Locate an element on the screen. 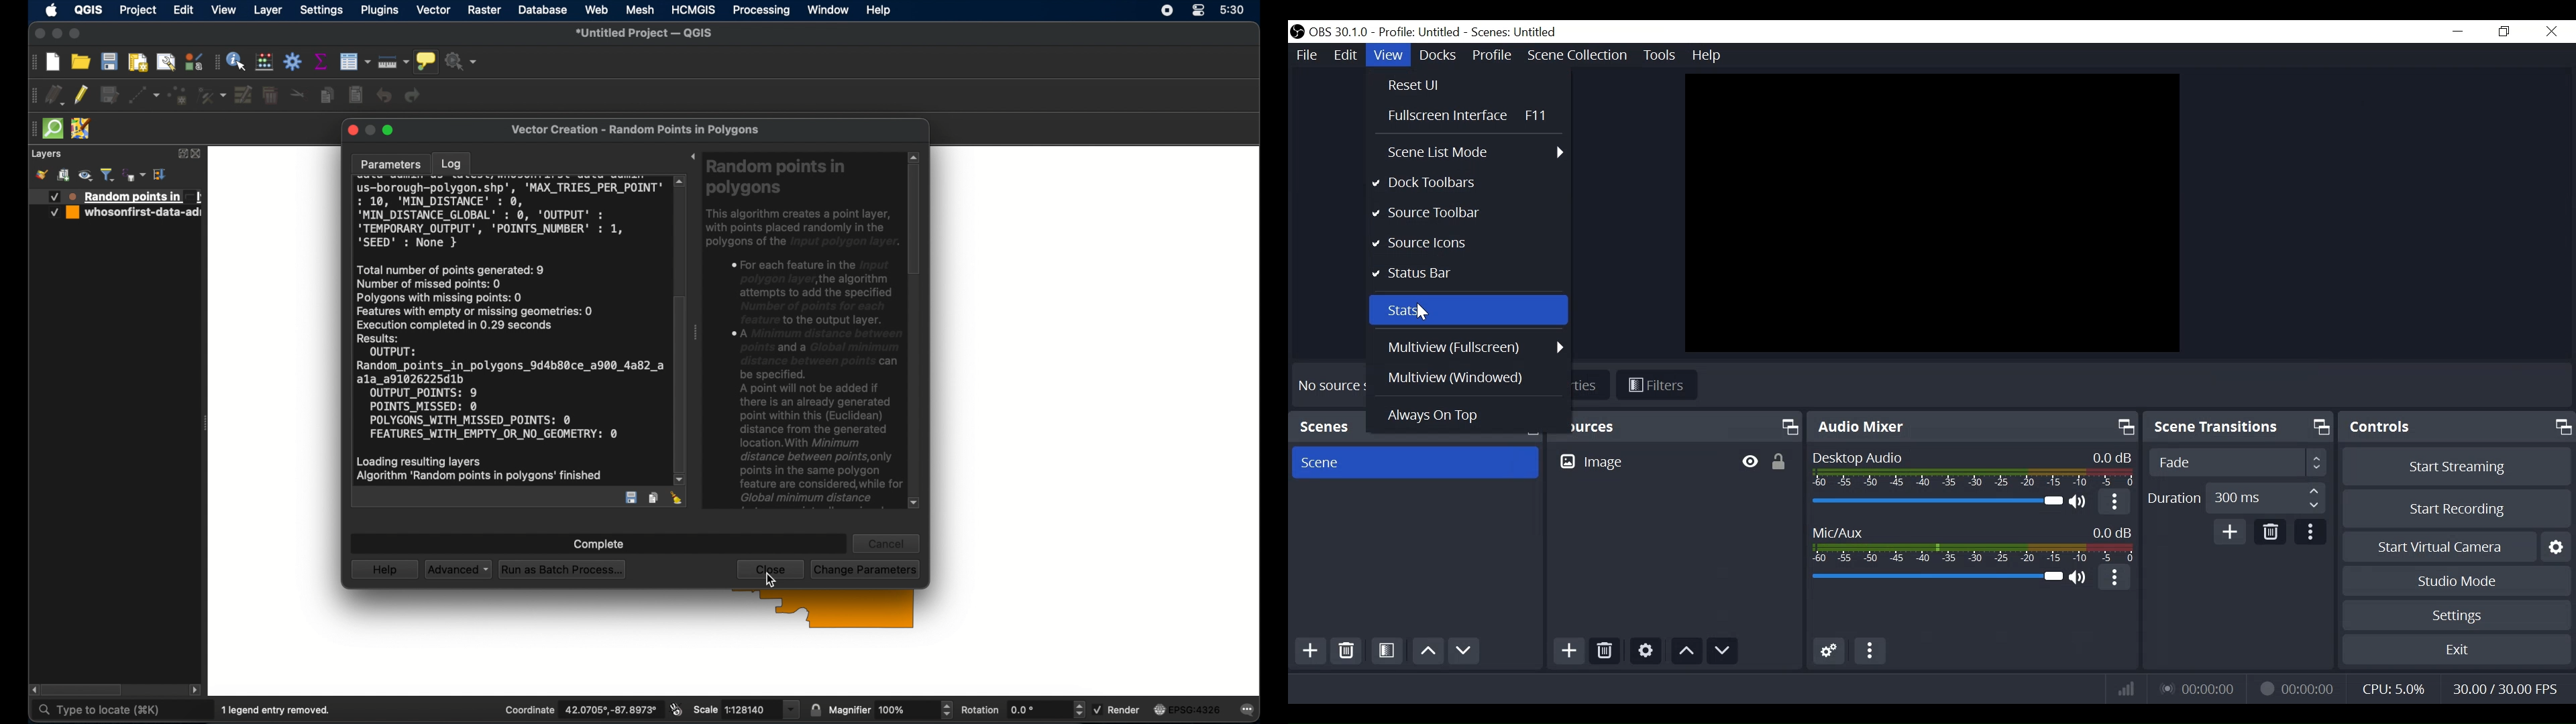 Image resolution: width=2576 pixels, height=728 pixels. move down is located at coordinates (1723, 651).